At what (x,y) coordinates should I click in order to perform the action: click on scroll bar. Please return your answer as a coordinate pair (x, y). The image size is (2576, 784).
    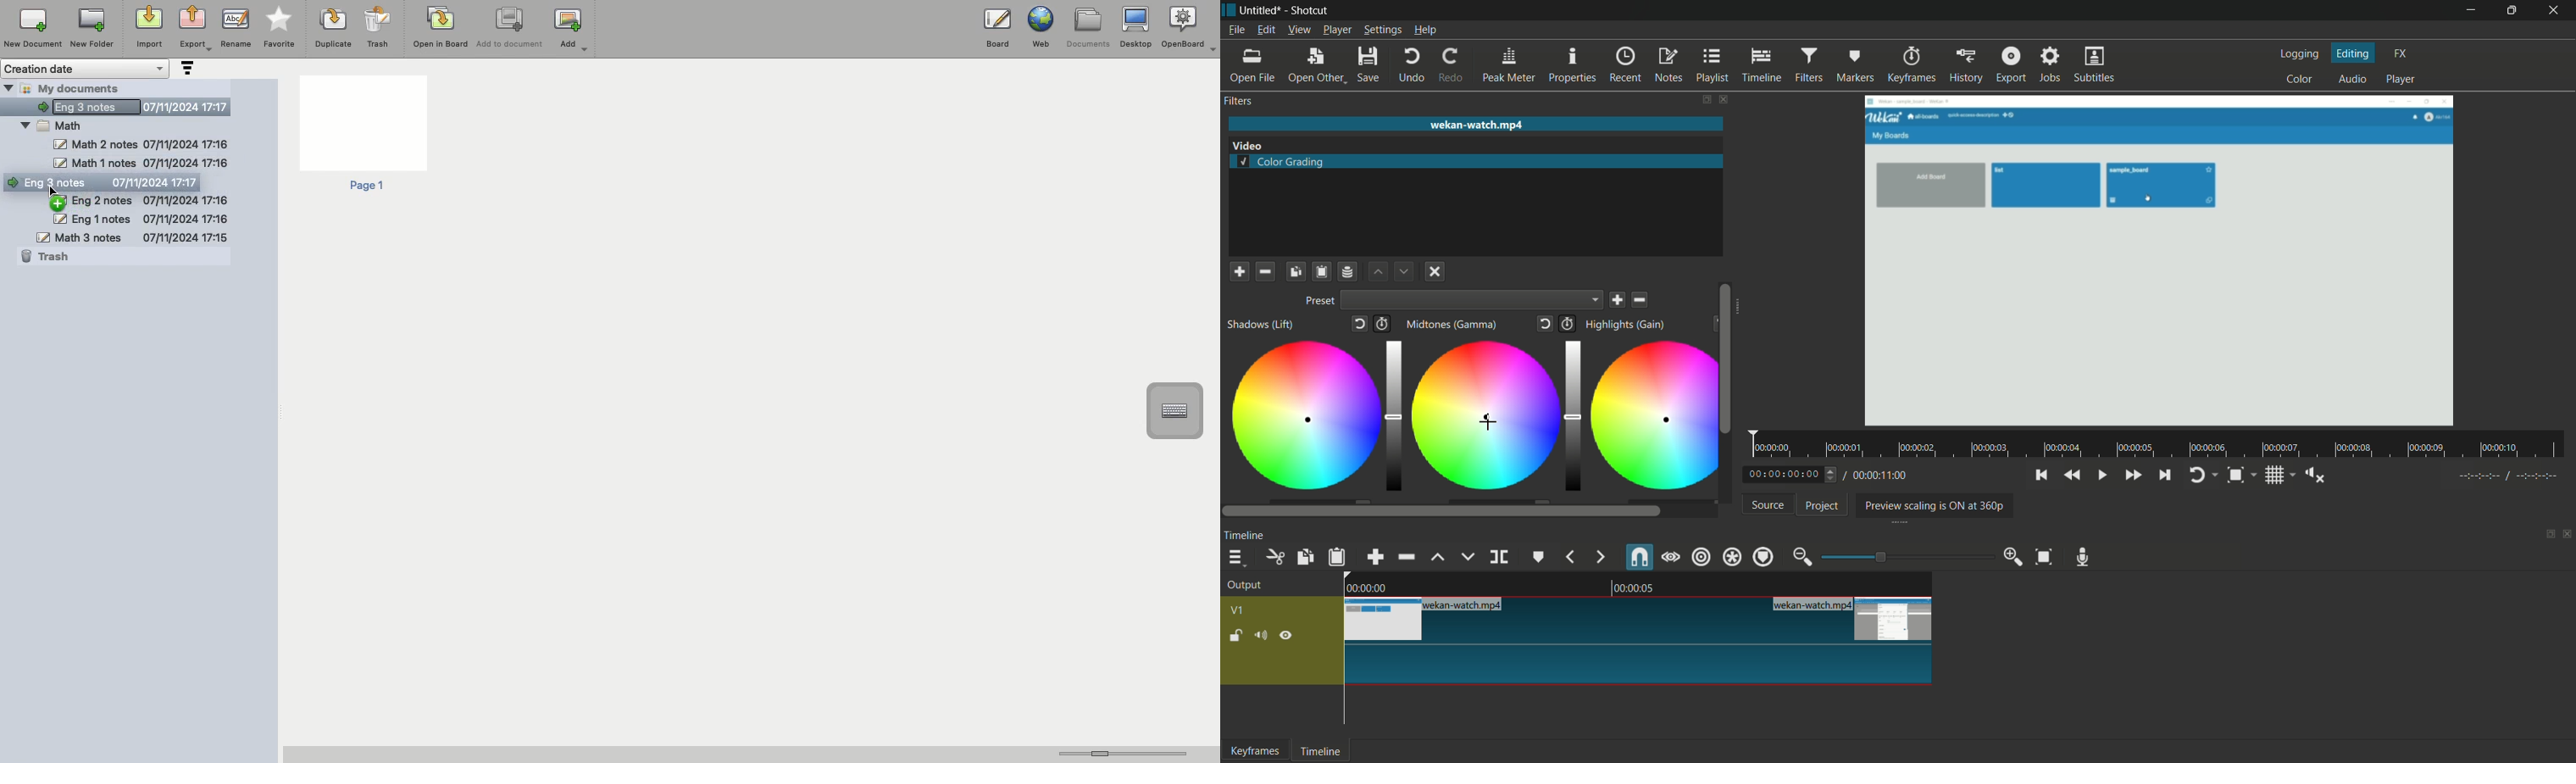
    Looking at the image, I should click on (1724, 358).